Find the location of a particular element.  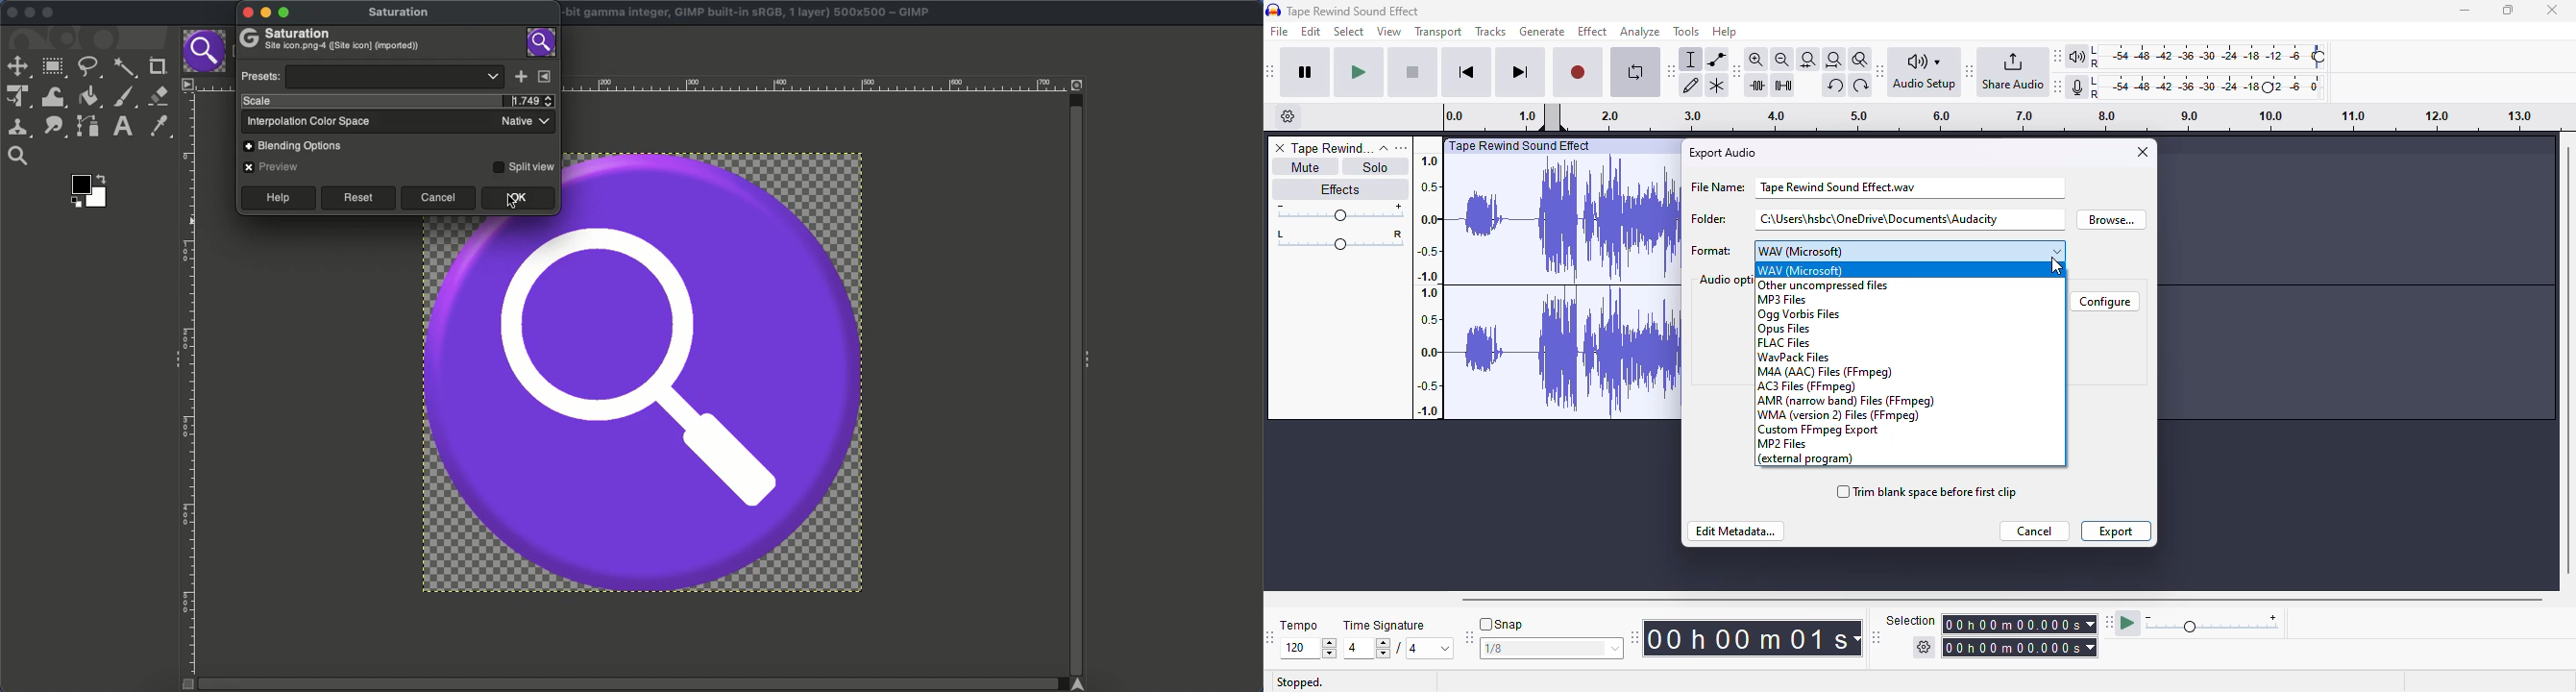

trim audio outside selection is located at coordinates (1756, 85).